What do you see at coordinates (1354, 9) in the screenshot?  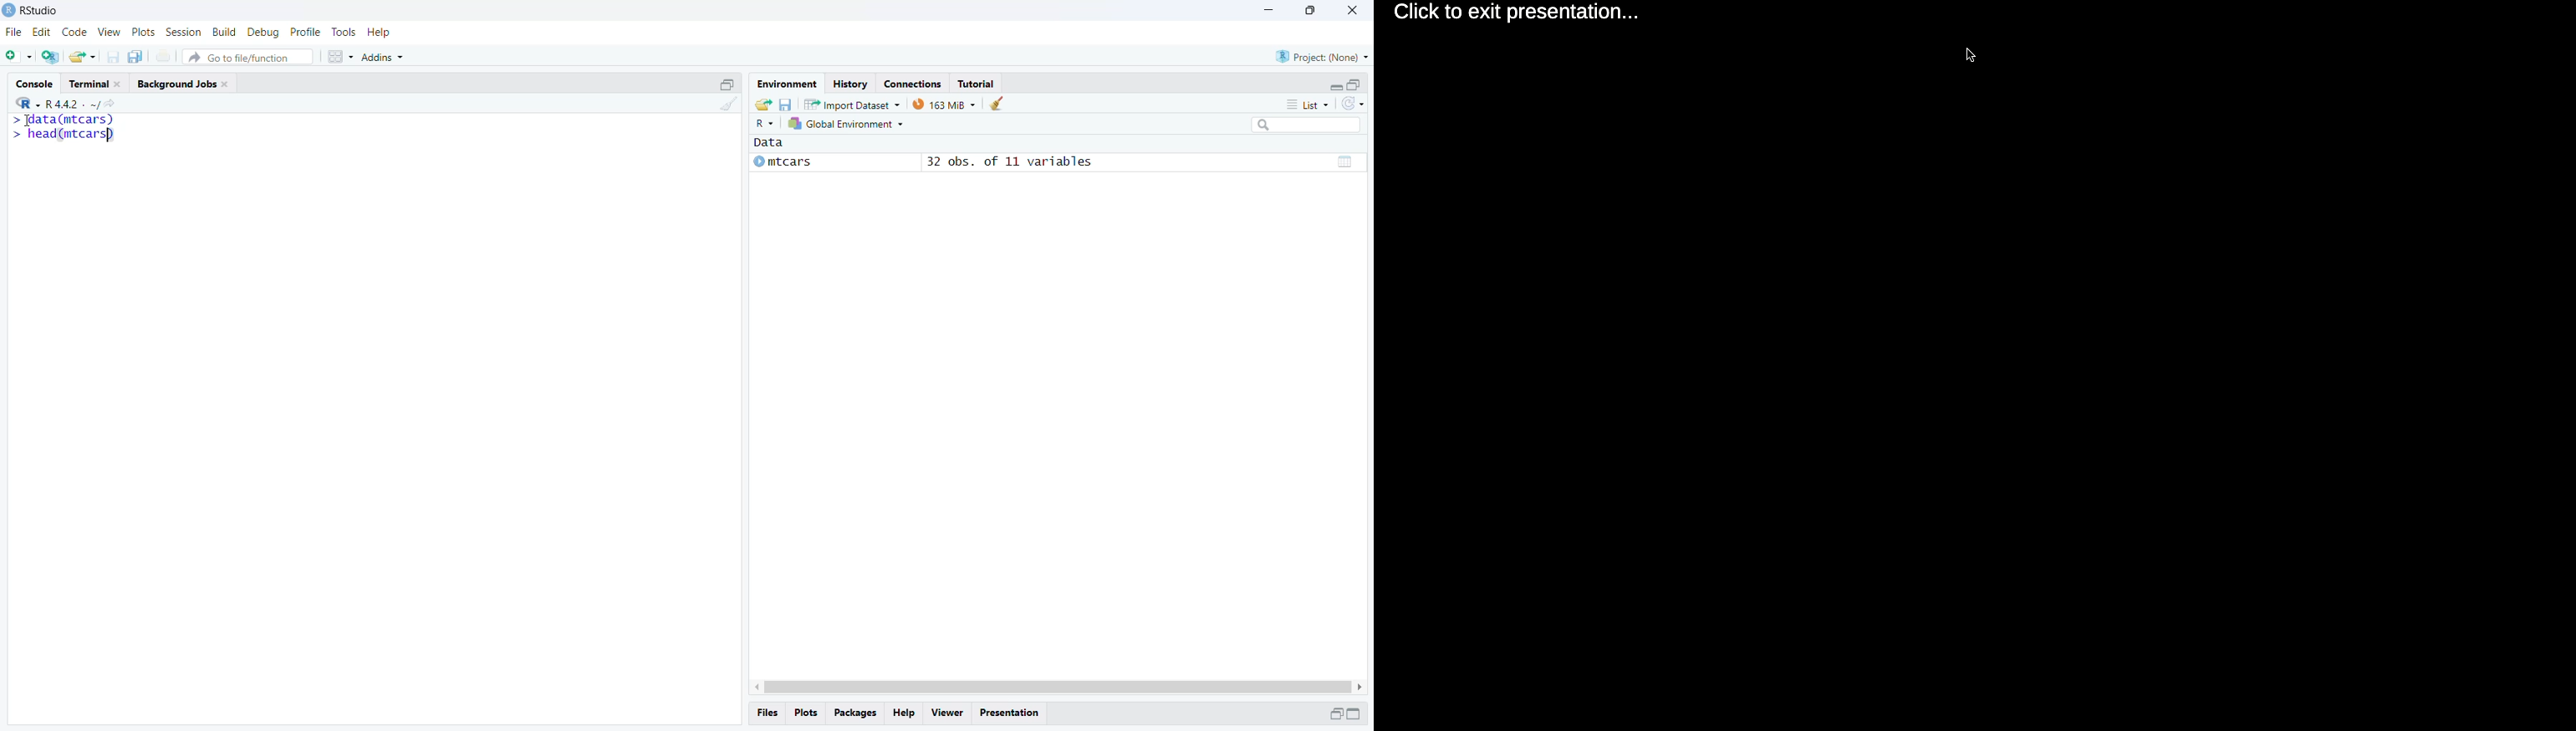 I see `close` at bounding box center [1354, 9].